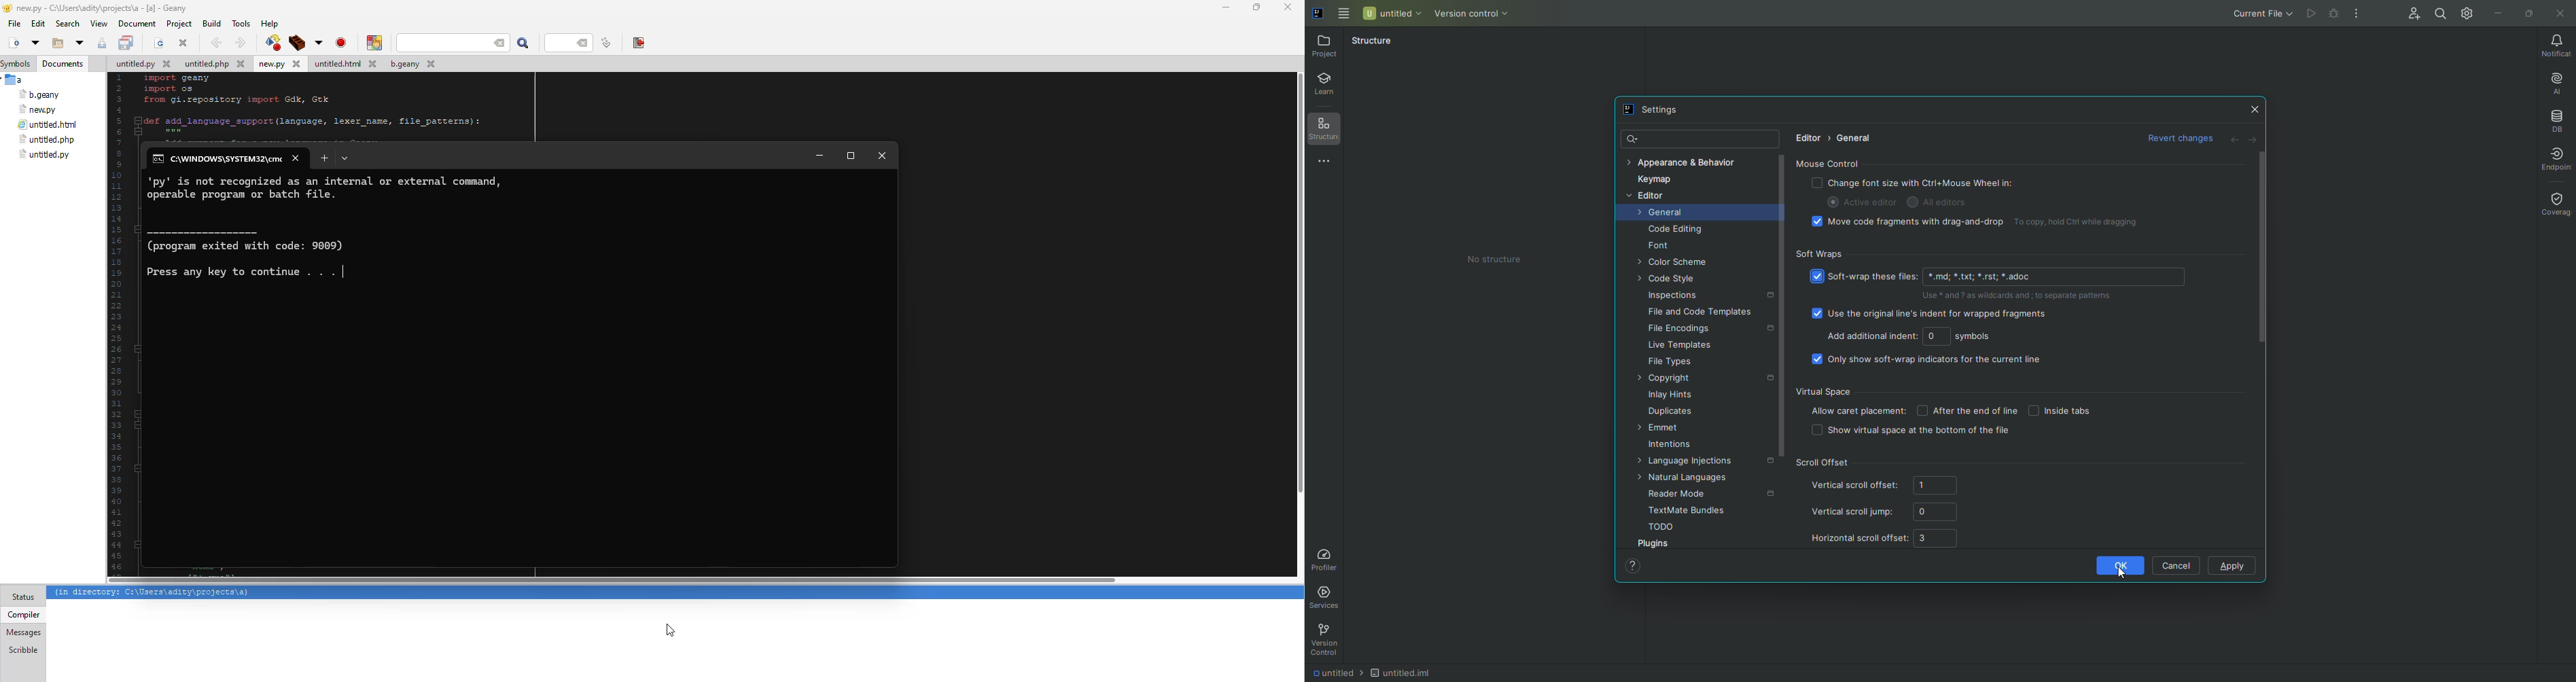  What do you see at coordinates (1224, 7) in the screenshot?
I see `minimize` at bounding box center [1224, 7].